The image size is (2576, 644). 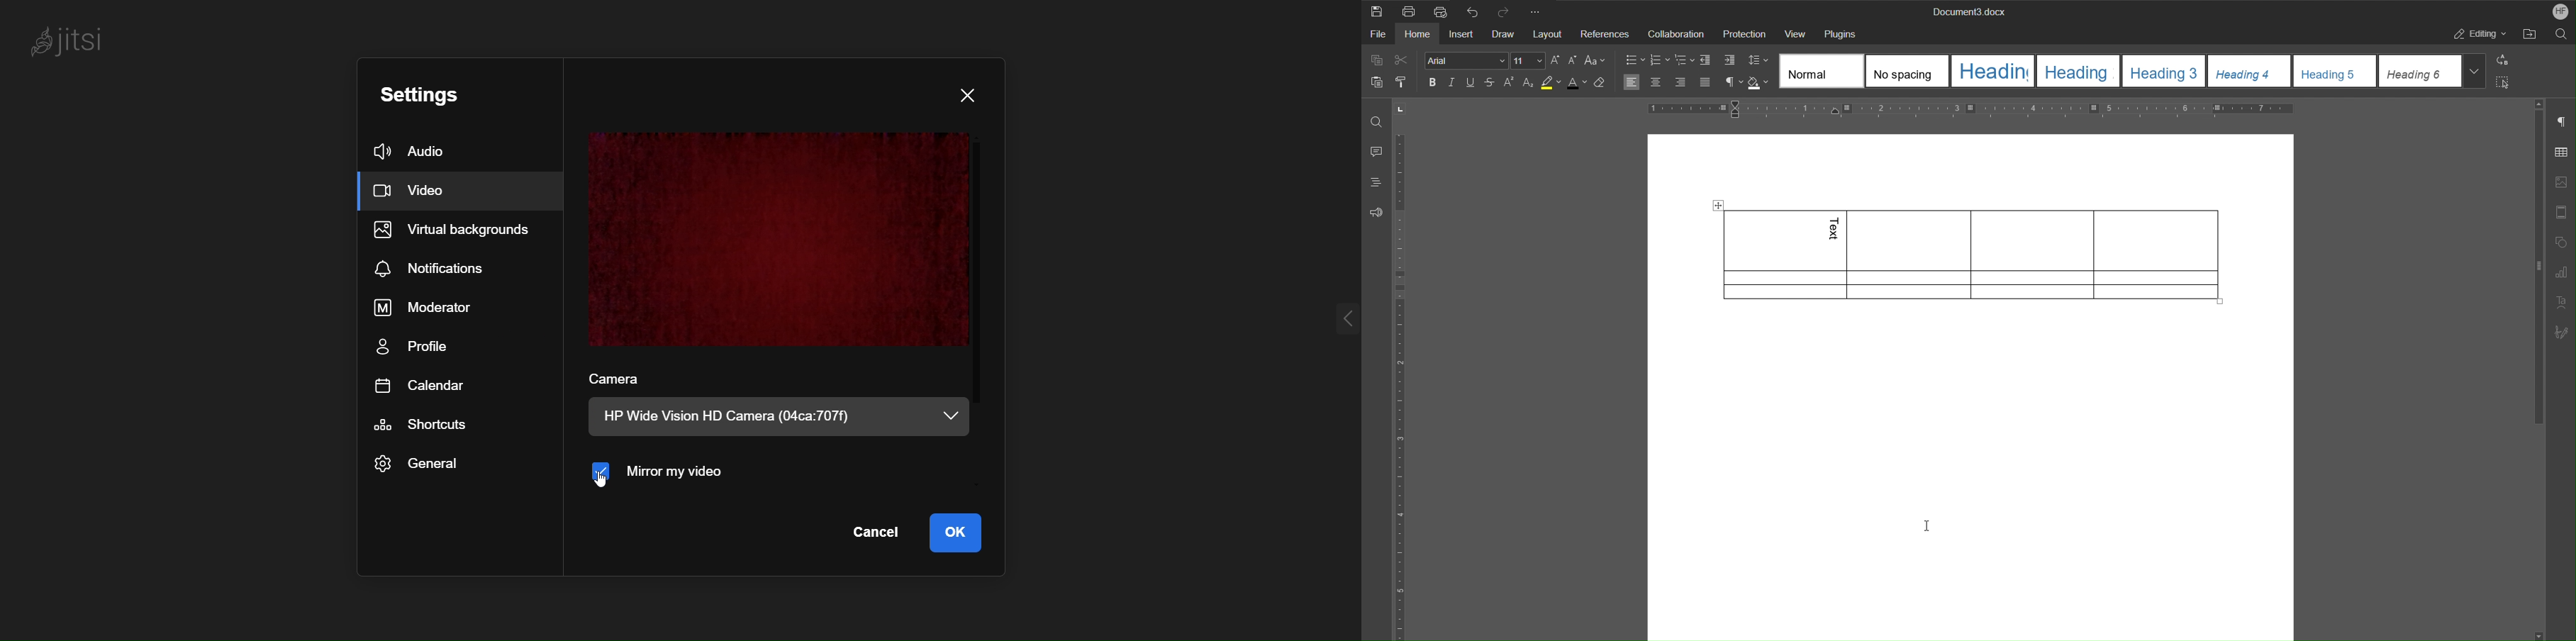 What do you see at coordinates (1669, 82) in the screenshot?
I see `Alignments` at bounding box center [1669, 82].